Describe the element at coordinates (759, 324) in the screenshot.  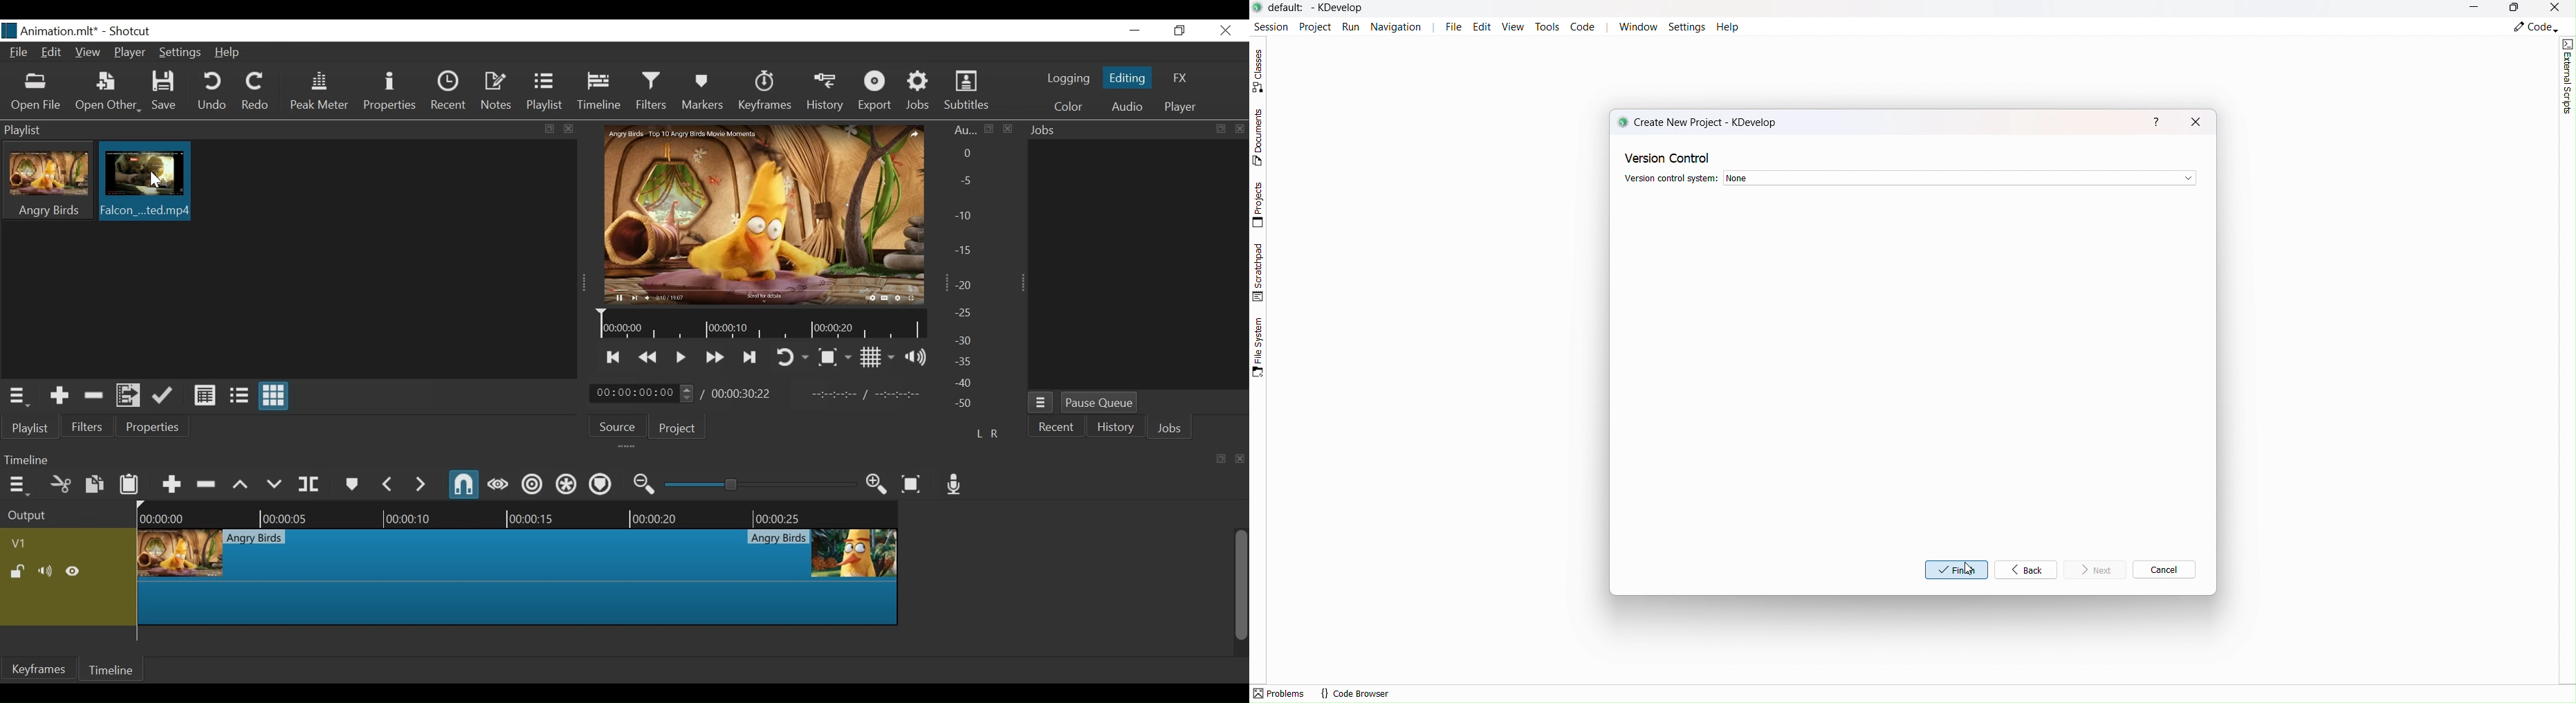
I see `Timeline` at that location.